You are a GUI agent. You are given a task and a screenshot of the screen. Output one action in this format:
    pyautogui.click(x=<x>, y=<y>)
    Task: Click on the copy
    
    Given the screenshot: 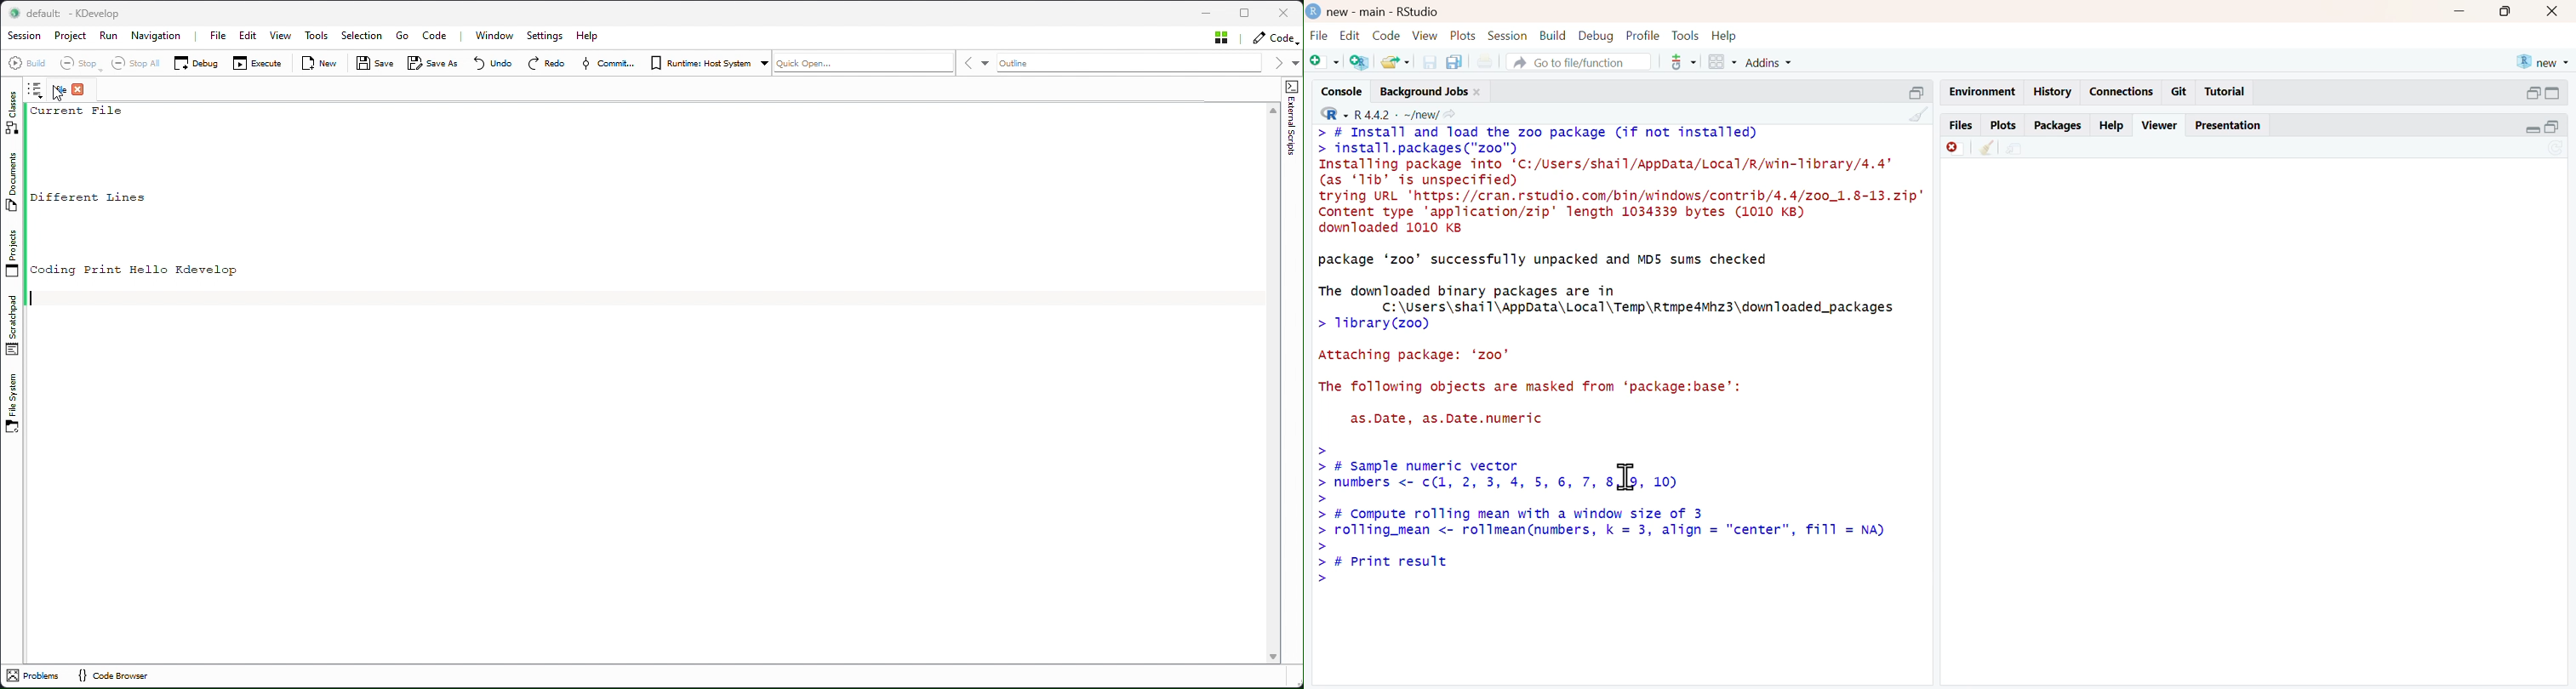 What is the action you would take?
    pyautogui.click(x=1455, y=60)
    